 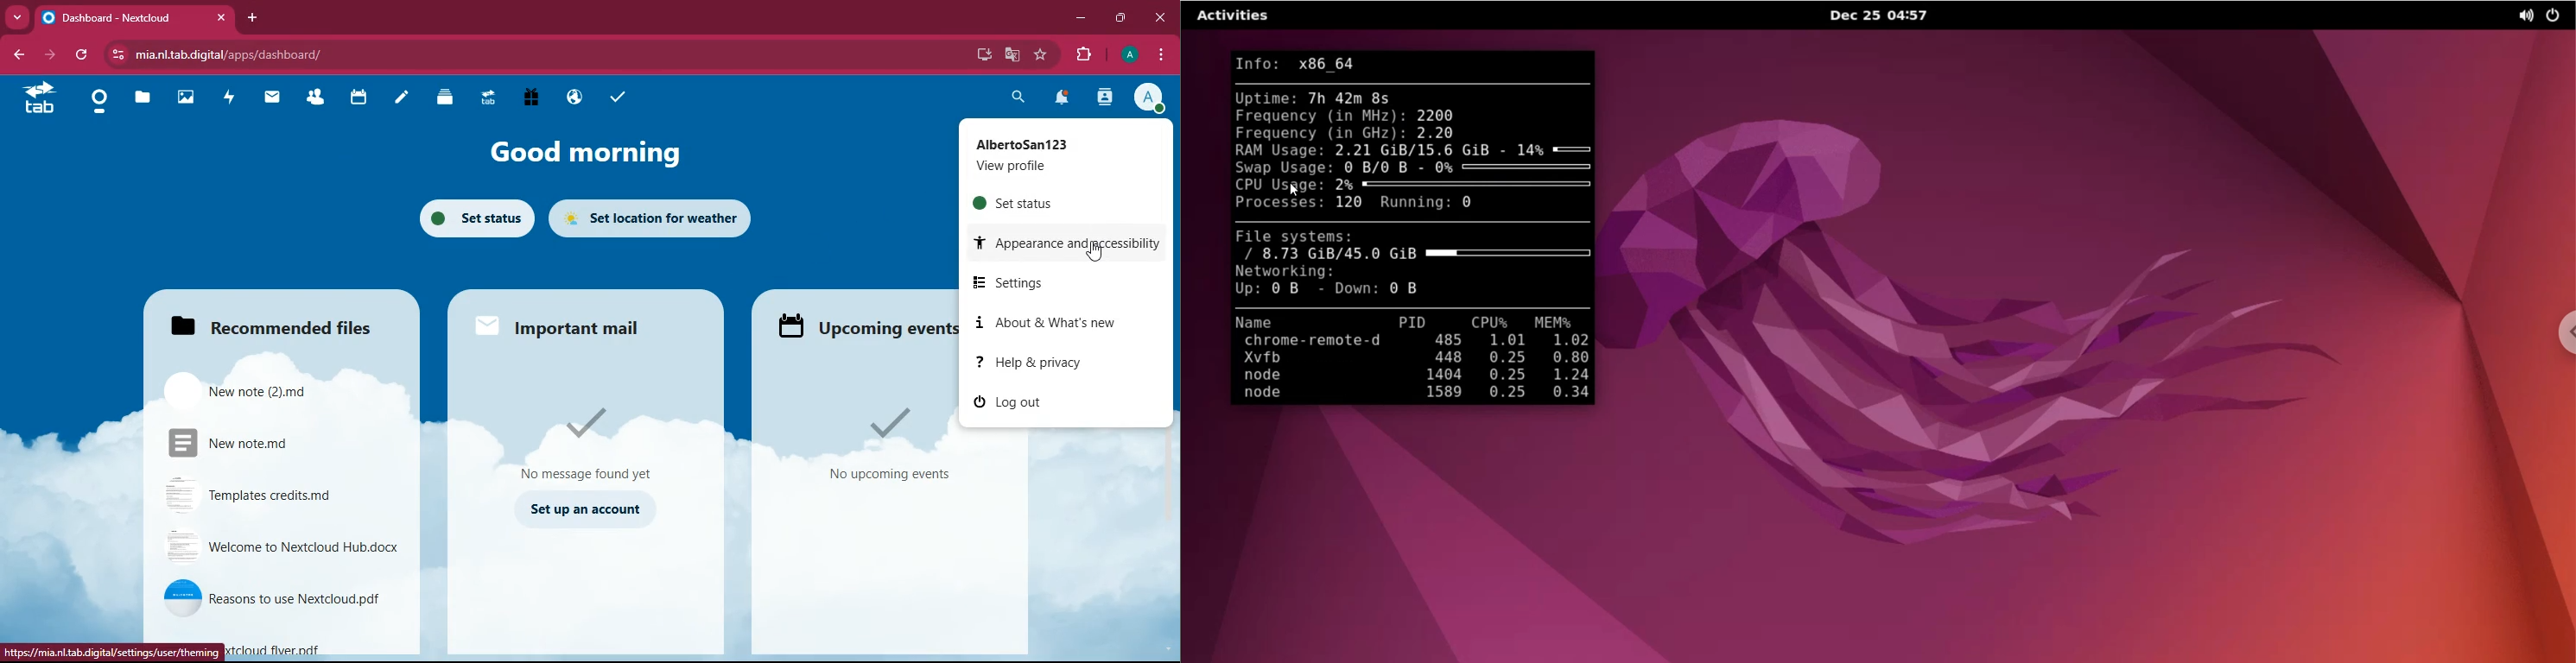 I want to click on status, so click(x=1057, y=202).